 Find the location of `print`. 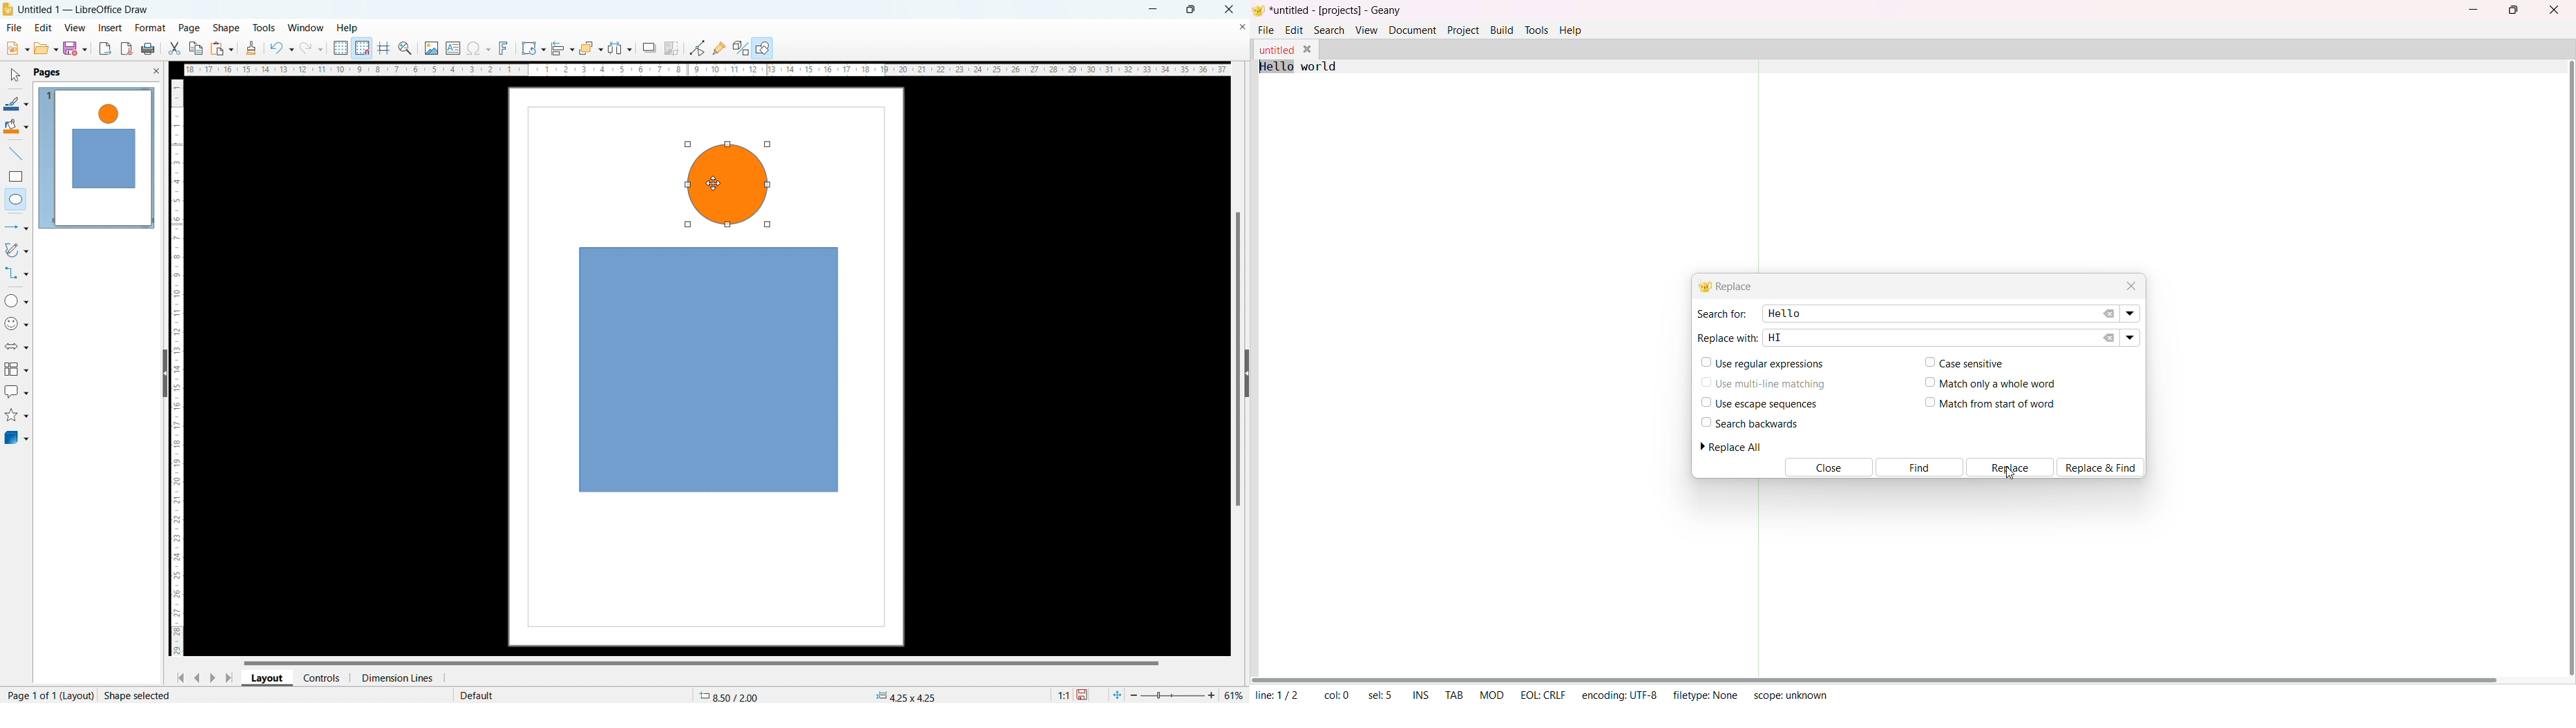

print is located at coordinates (147, 49).